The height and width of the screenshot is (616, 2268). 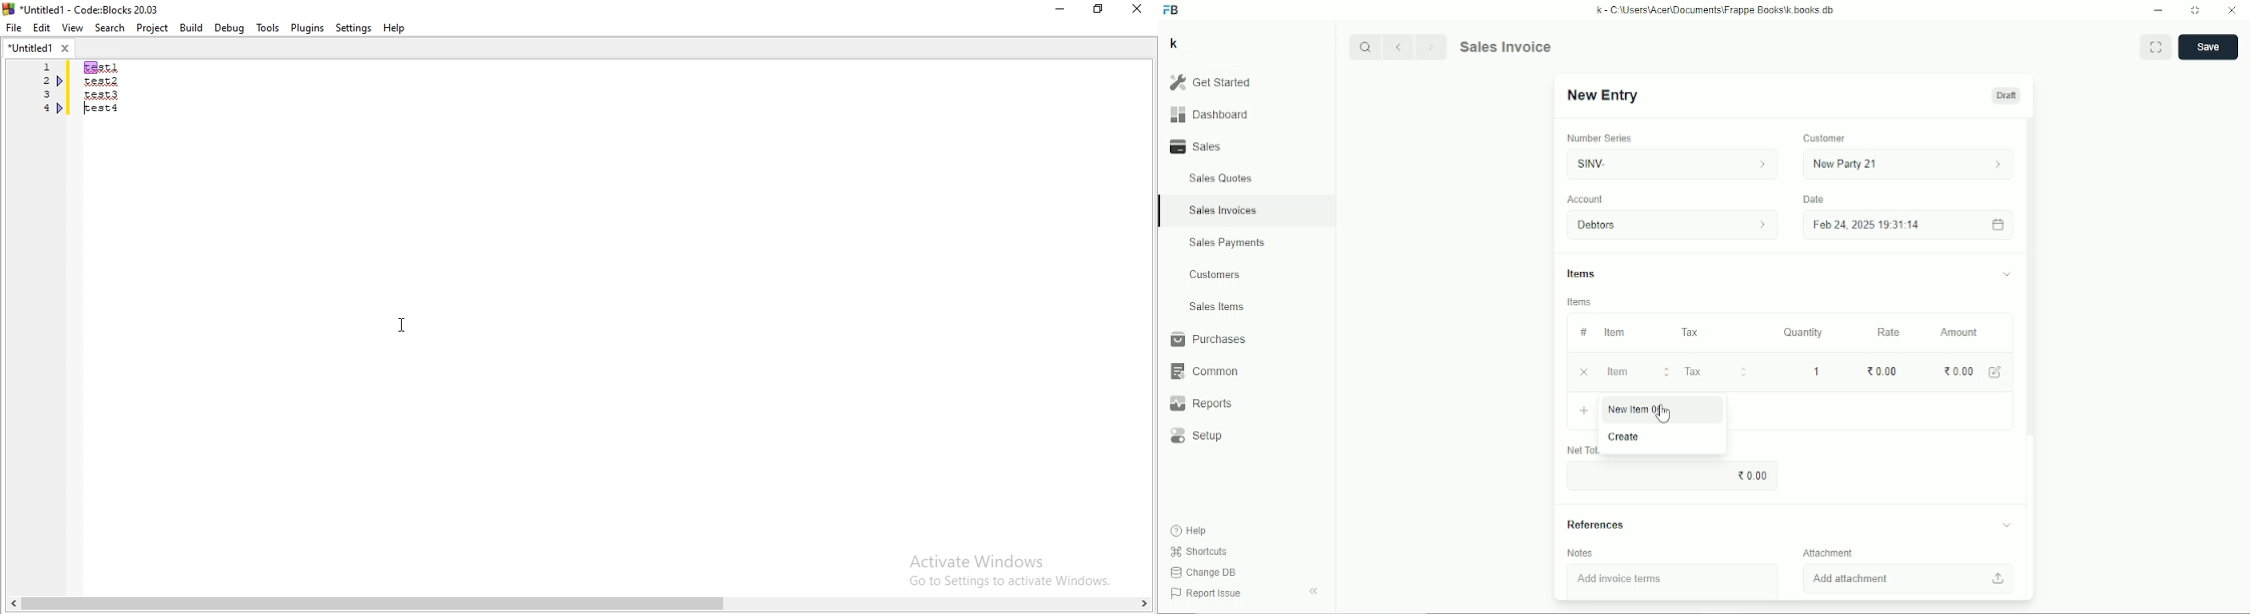 I want to click on New item 06, so click(x=1641, y=409).